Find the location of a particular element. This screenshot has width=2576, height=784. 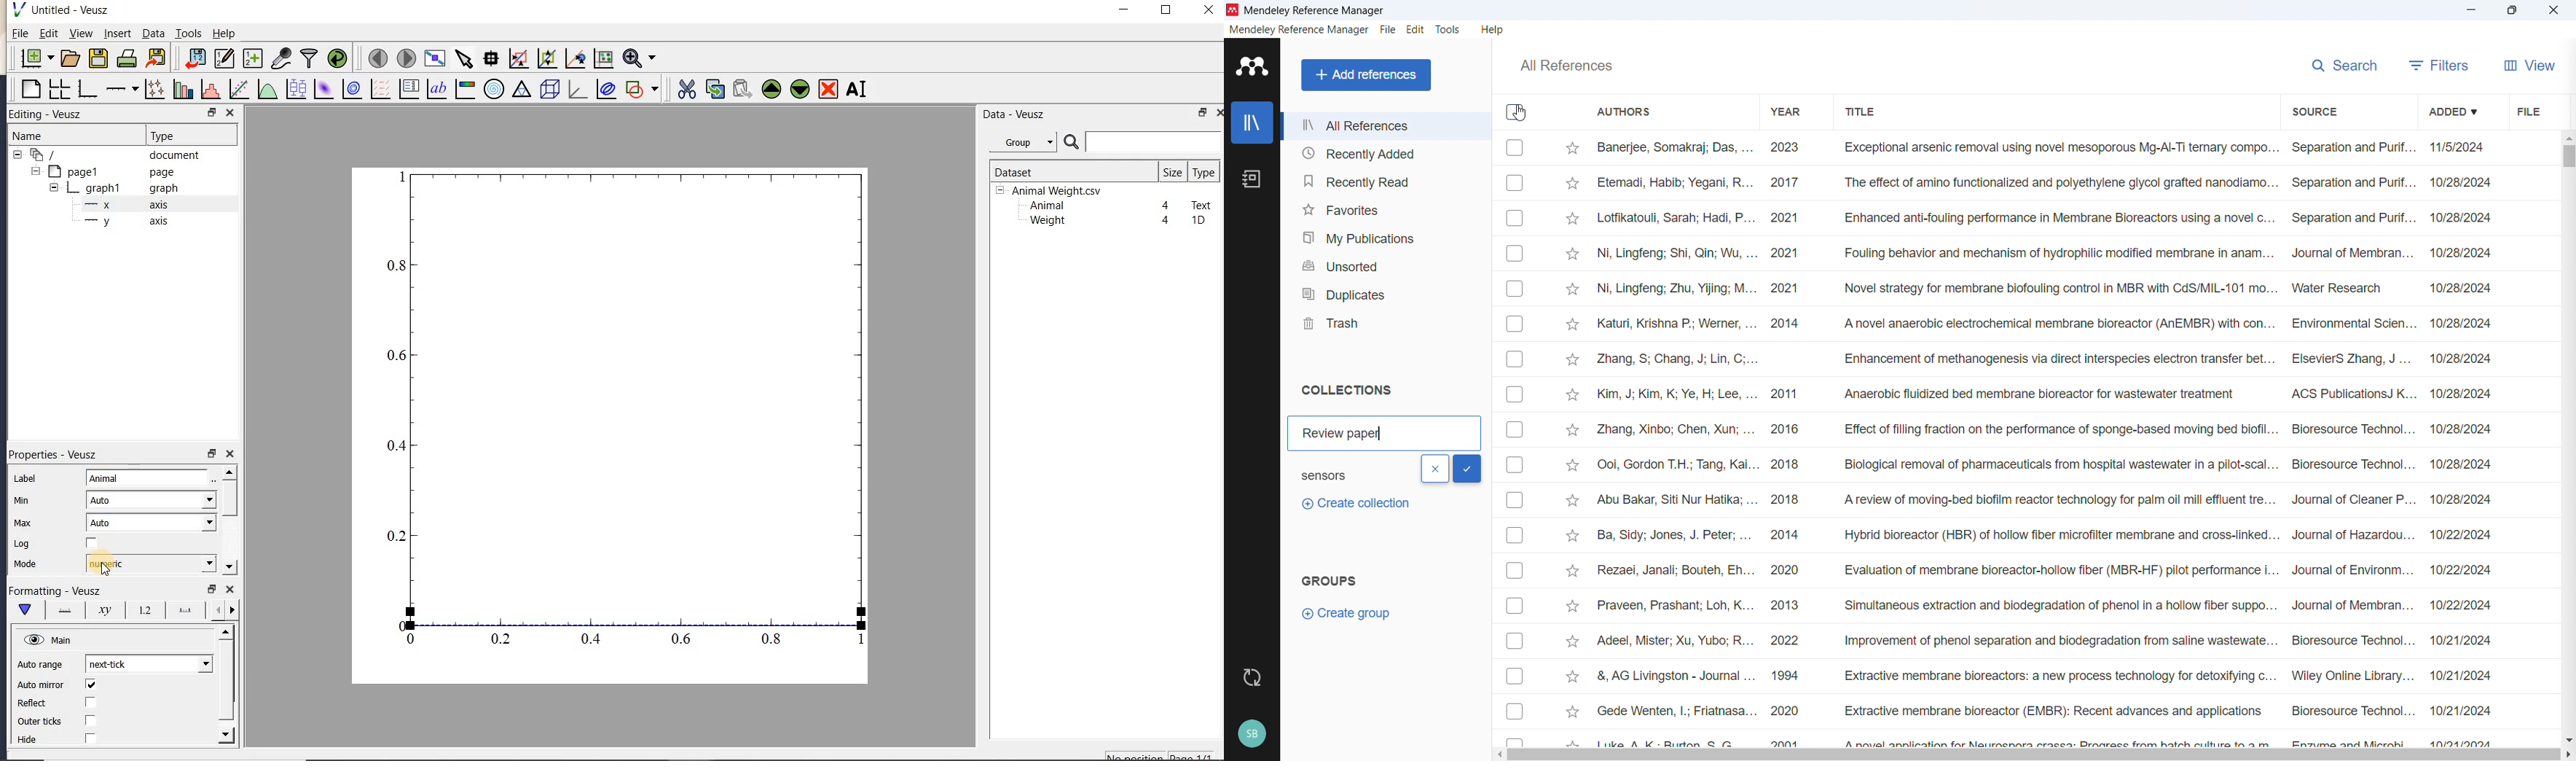

Select respective publication is located at coordinates (1515, 606).